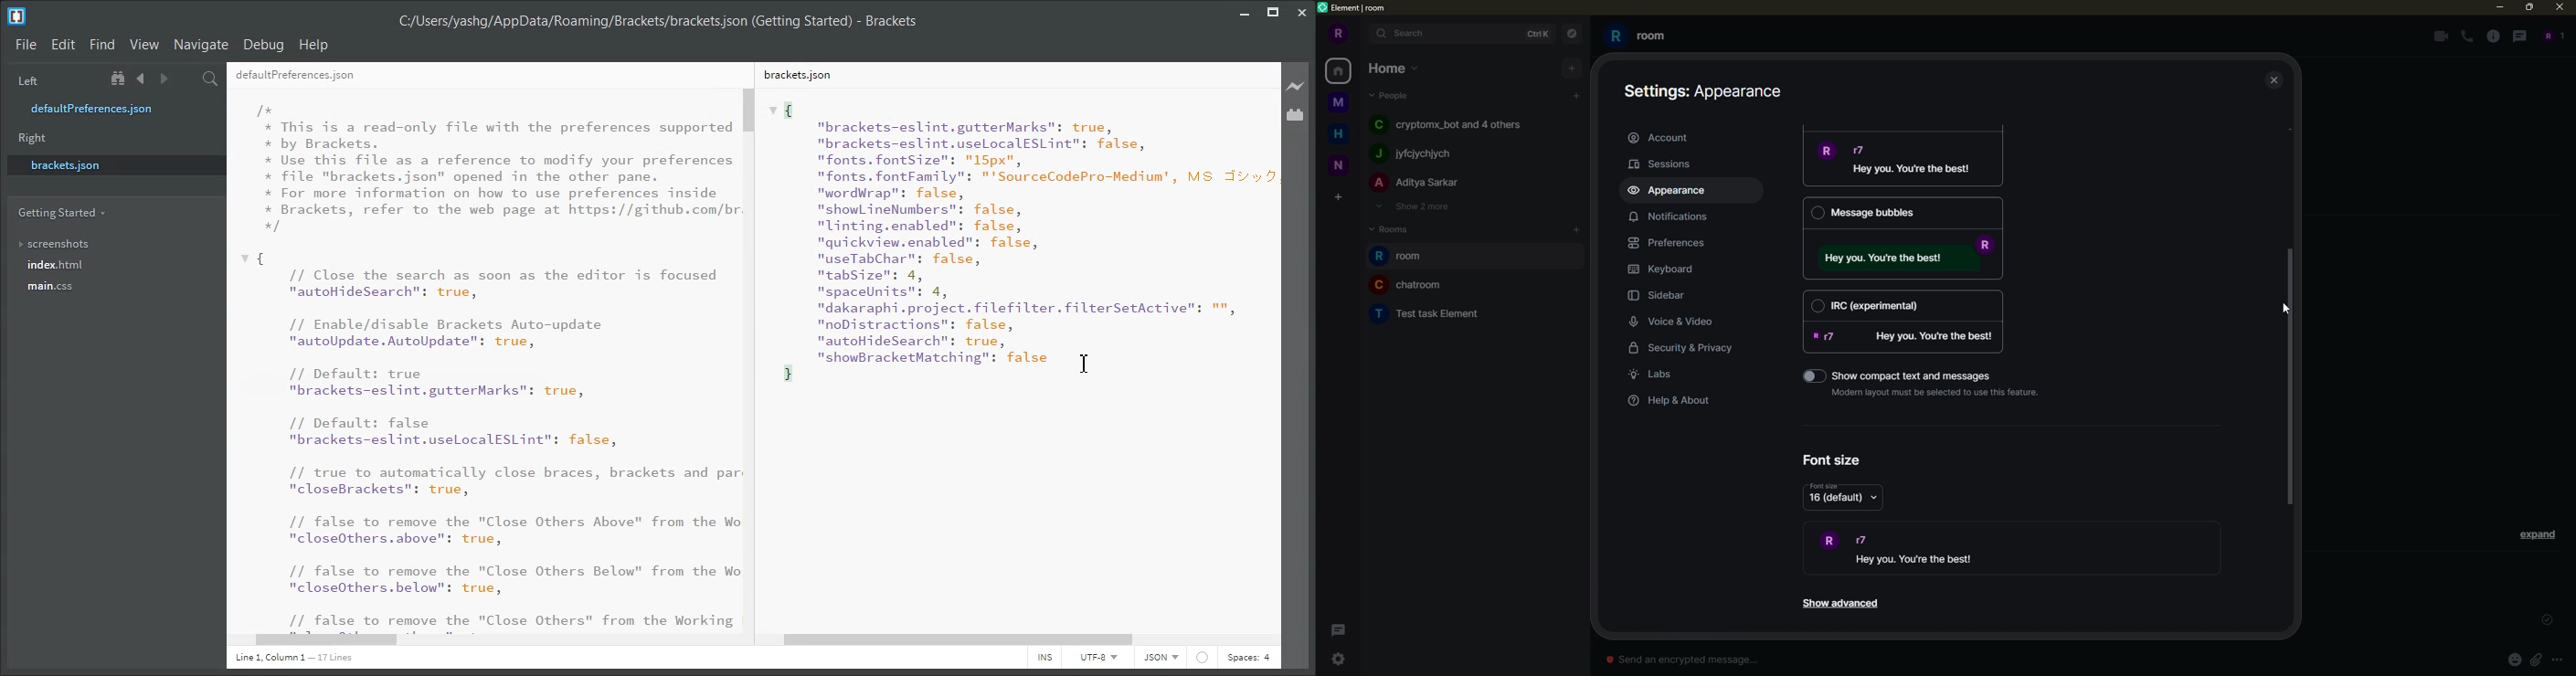 The height and width of the screenshot is (700, 2576). I want to click on add, so click(1577, 96).